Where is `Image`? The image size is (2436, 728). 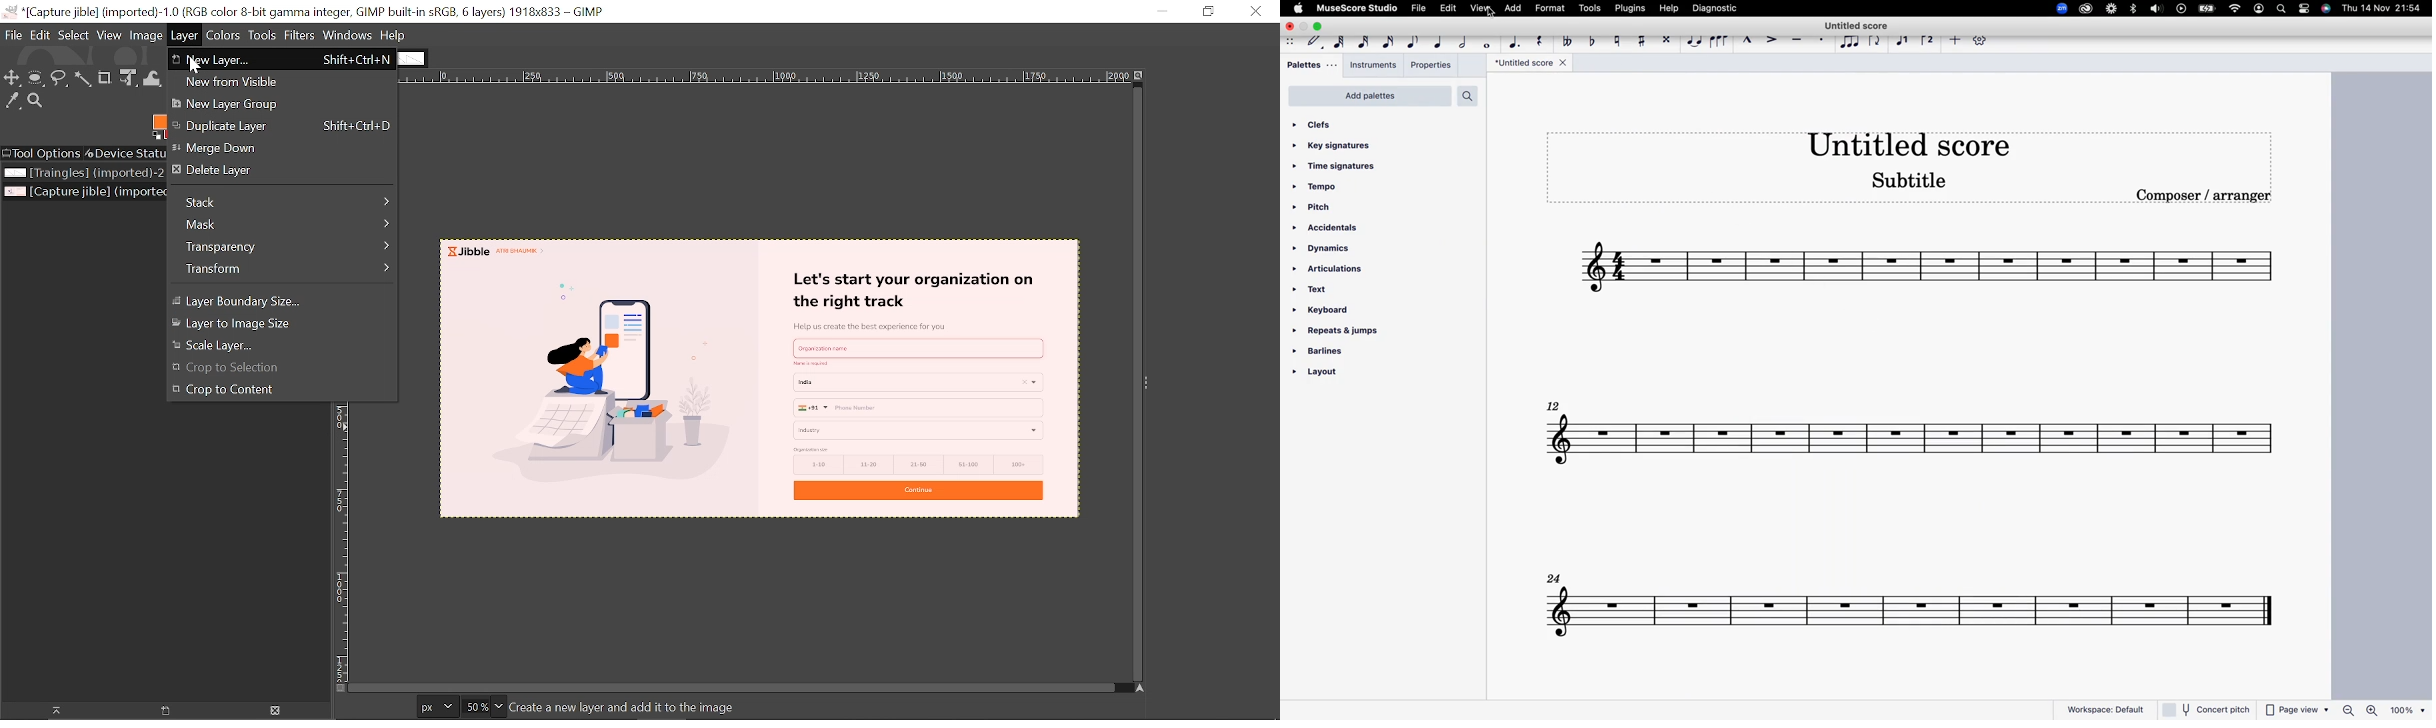
Image is located at coordinates (147, 35).